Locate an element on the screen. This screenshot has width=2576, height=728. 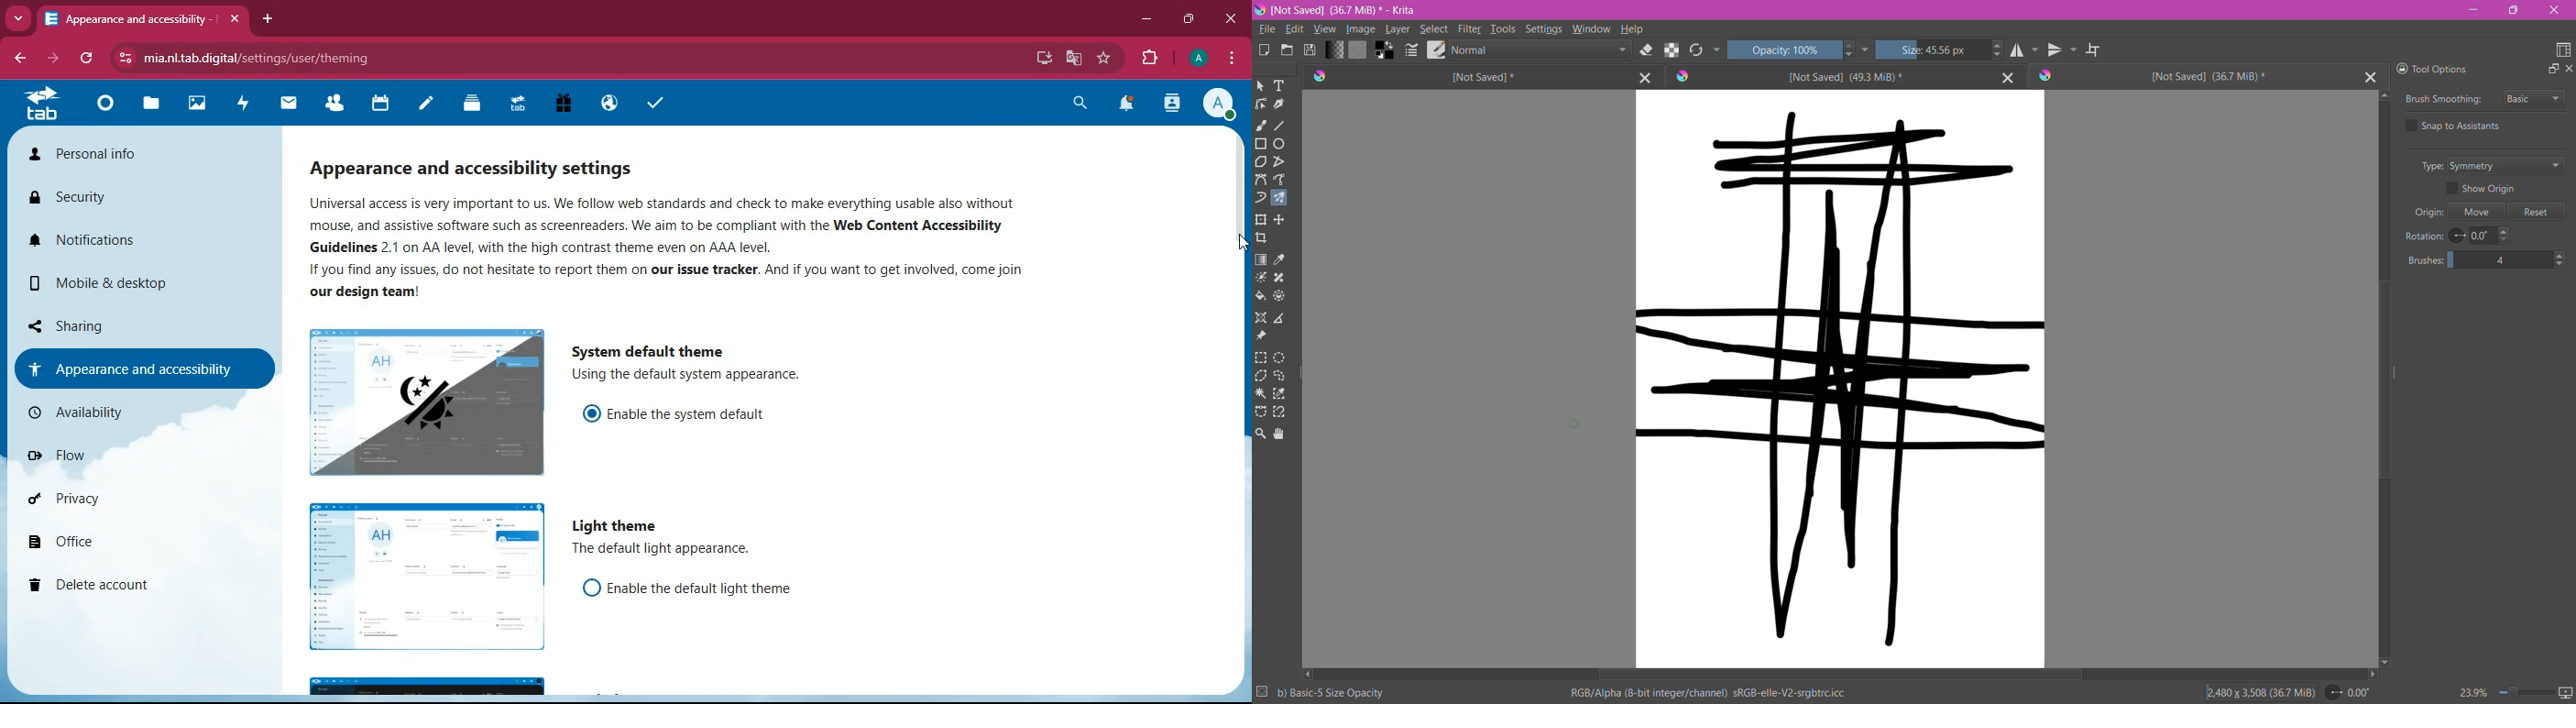
security is located at coordinates (92, 199).